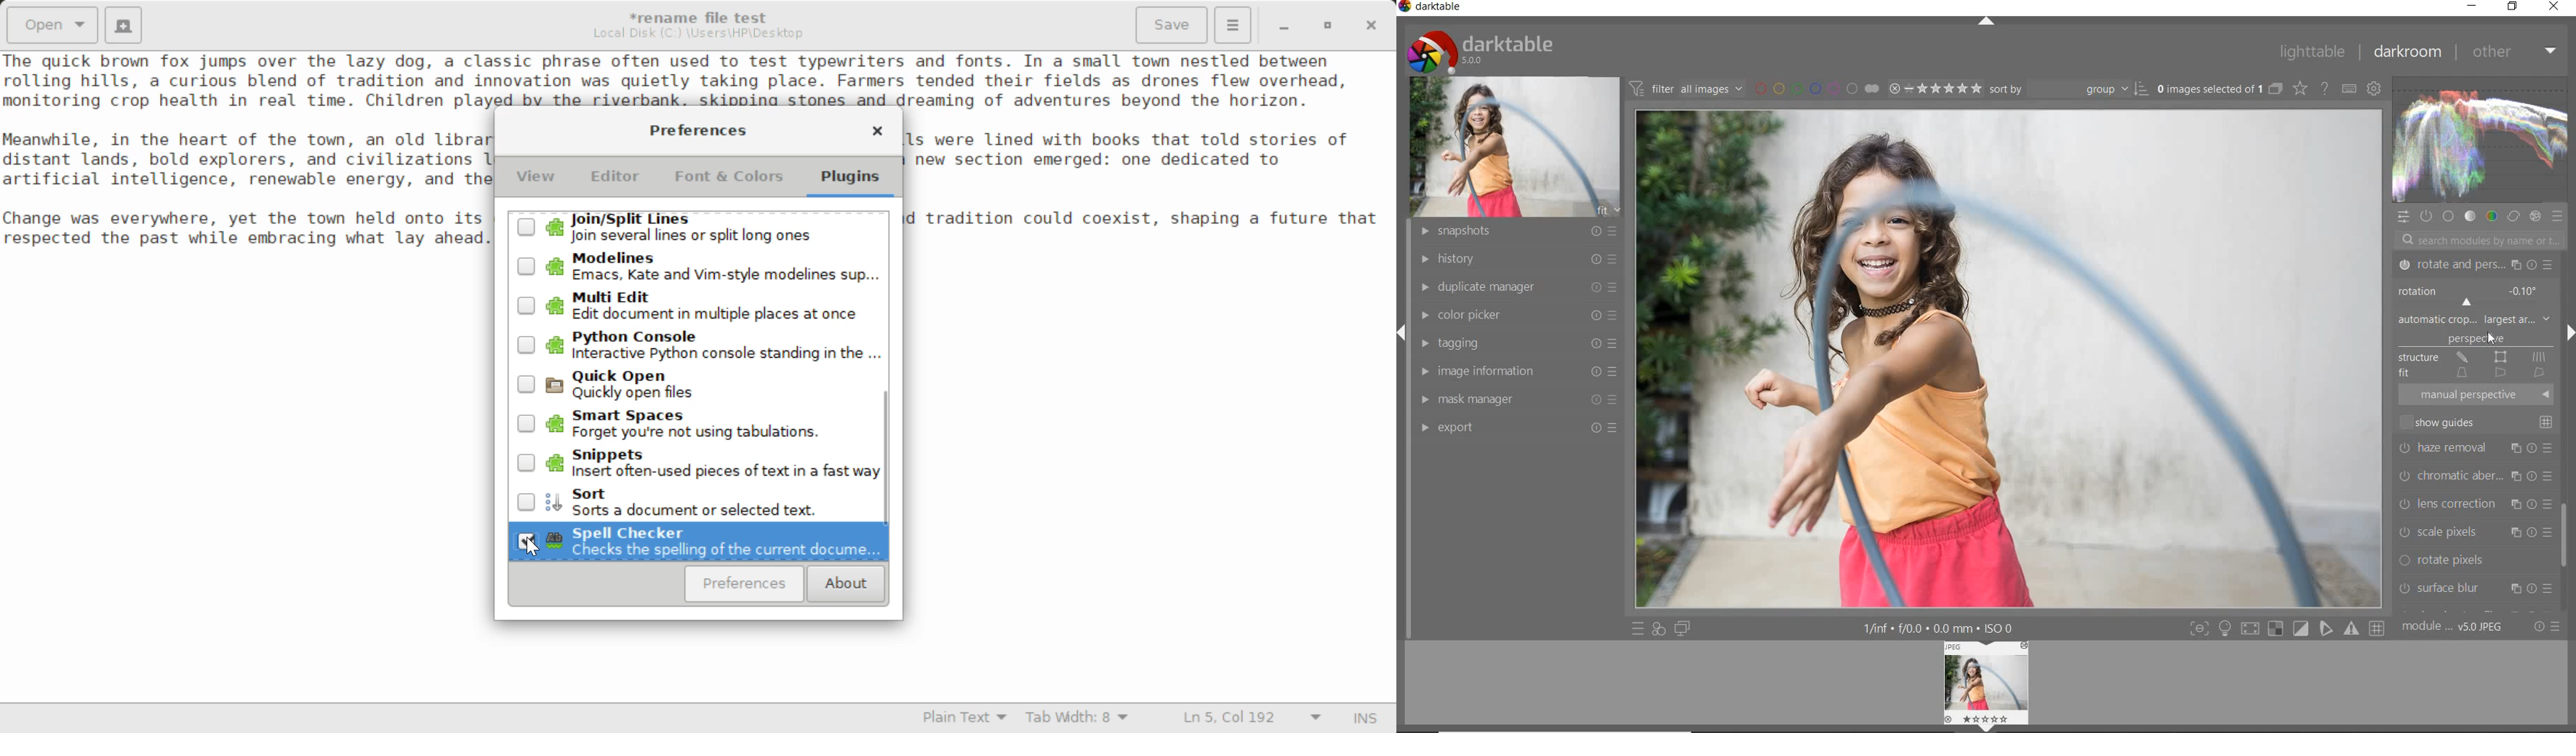 This screenshot has width=2576, height=756. Describe the element at coordinates (2286, 628) in the screenshot. I see `toggle mode` at that location.